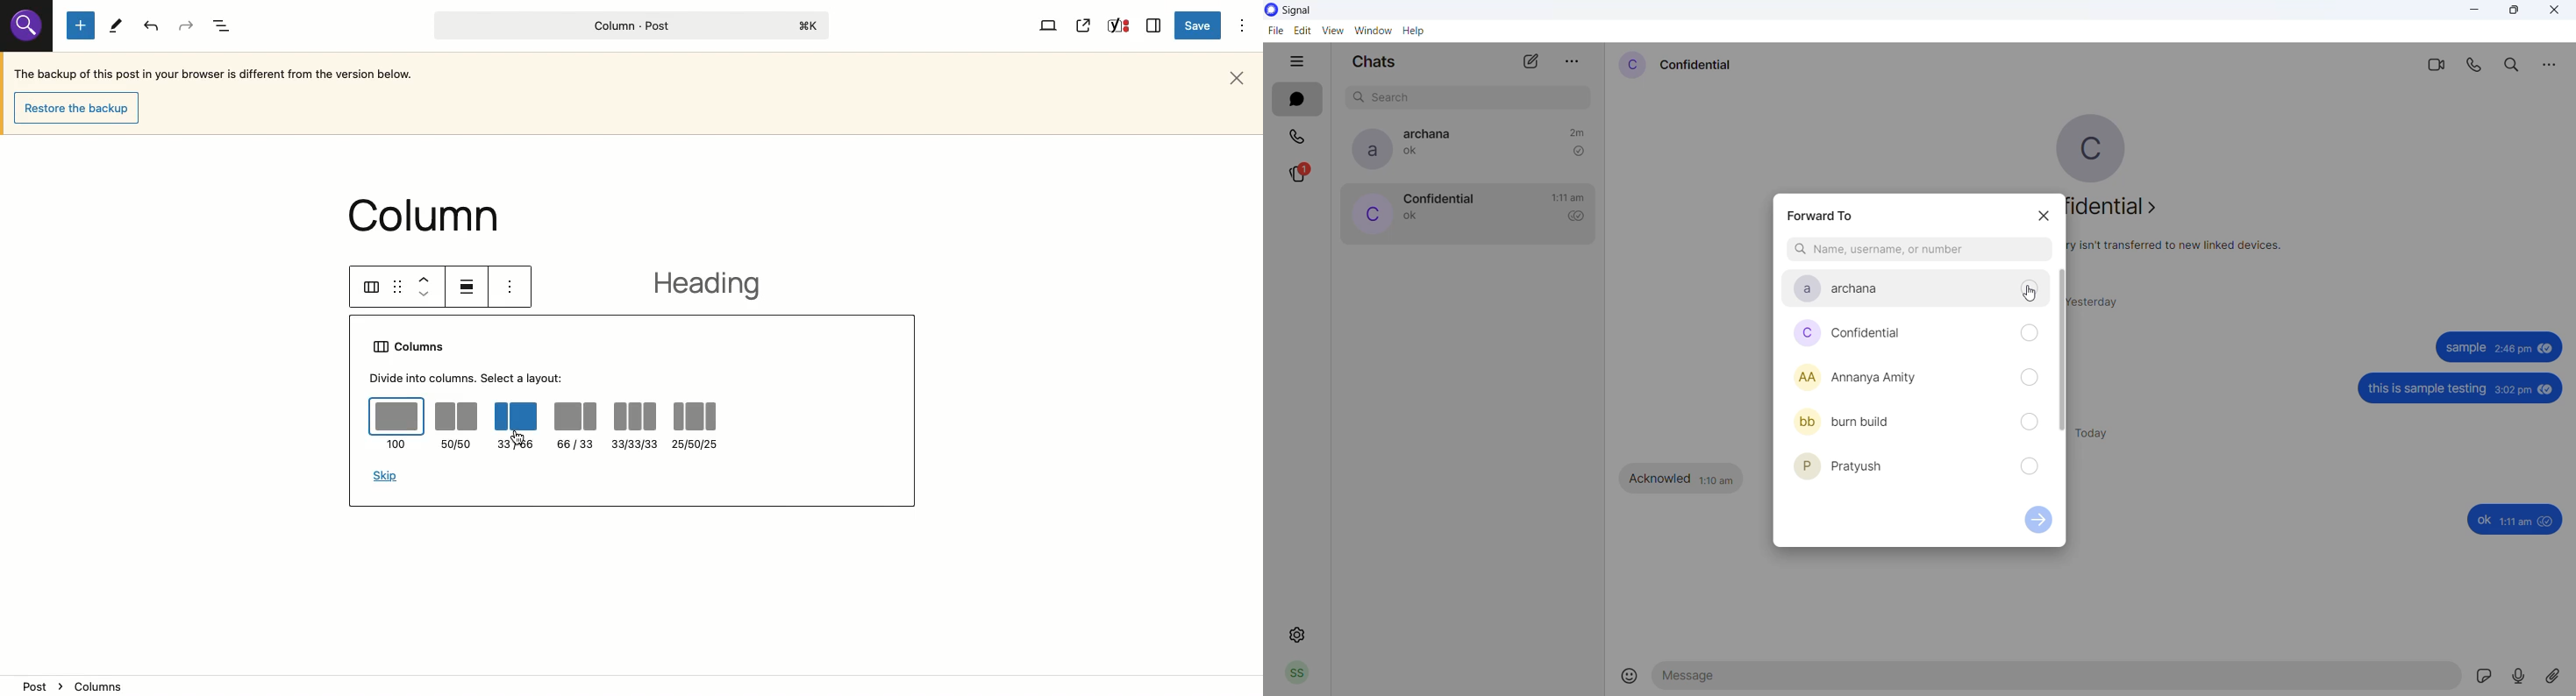  Describe the element at coordinates (2559, 675) in the screenshot. I see `share attachment` at that location.